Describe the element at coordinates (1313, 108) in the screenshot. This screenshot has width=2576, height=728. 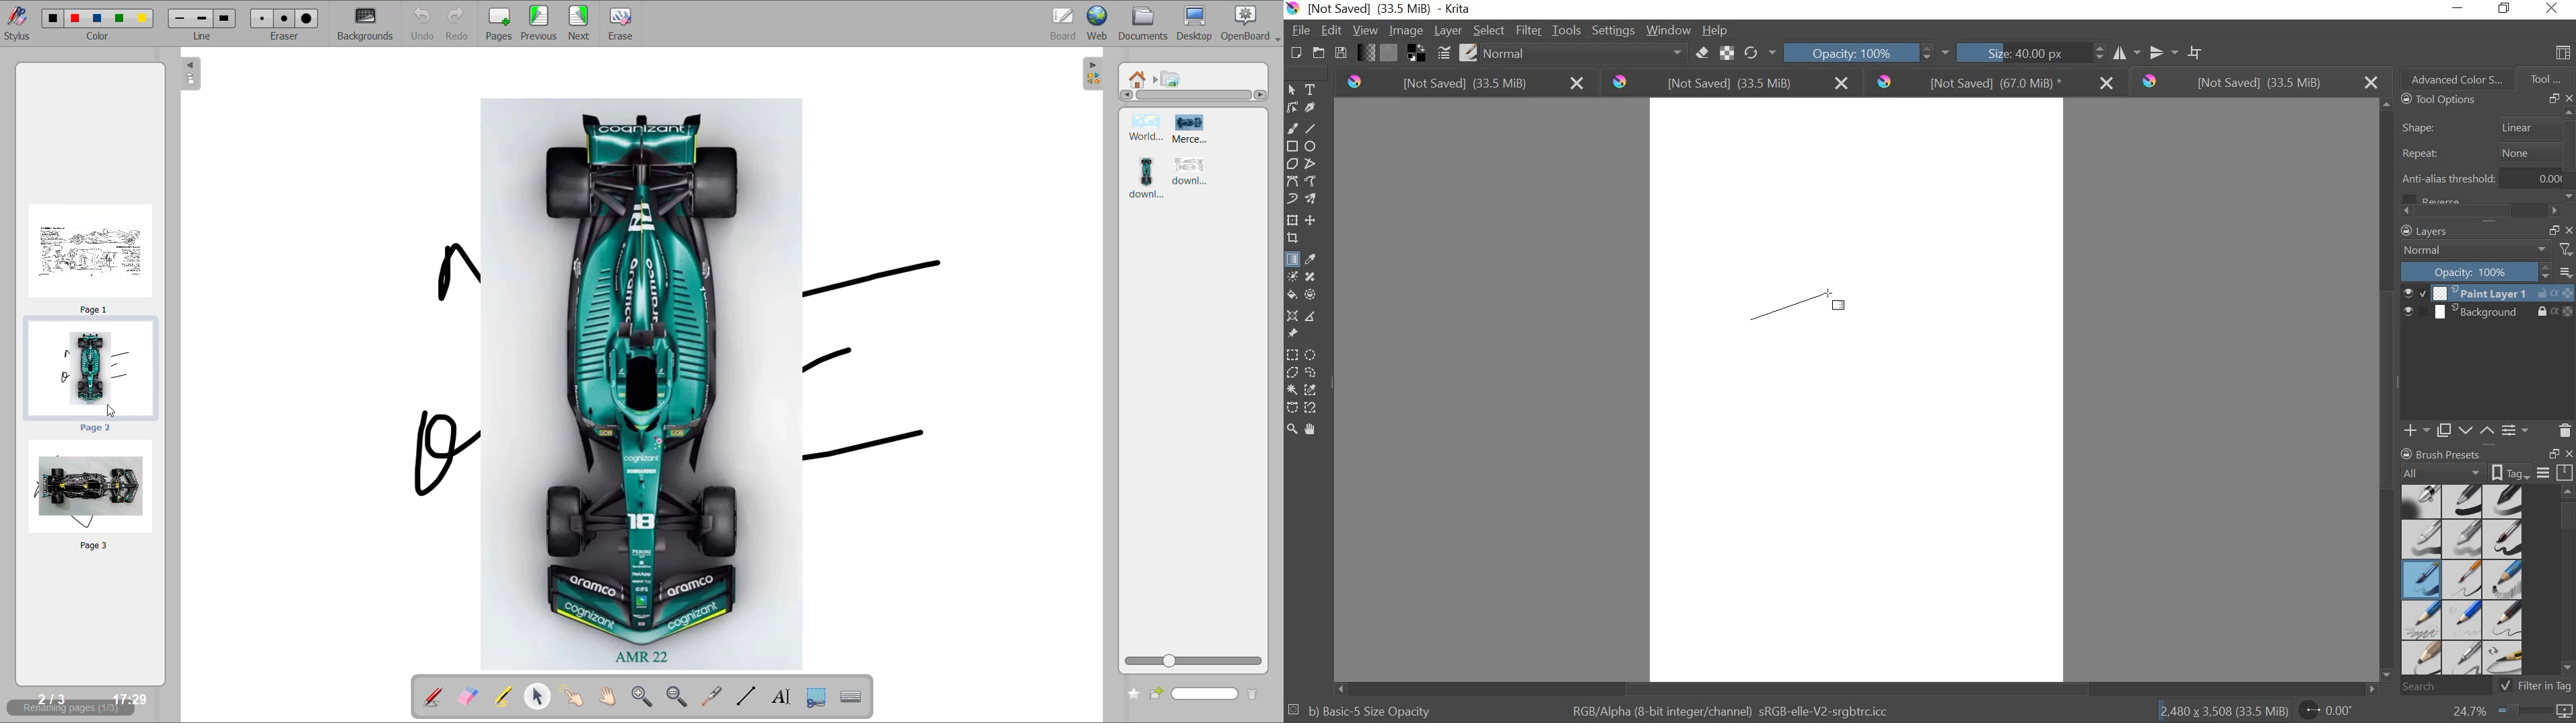
I see `calligraphic tool` at that location.